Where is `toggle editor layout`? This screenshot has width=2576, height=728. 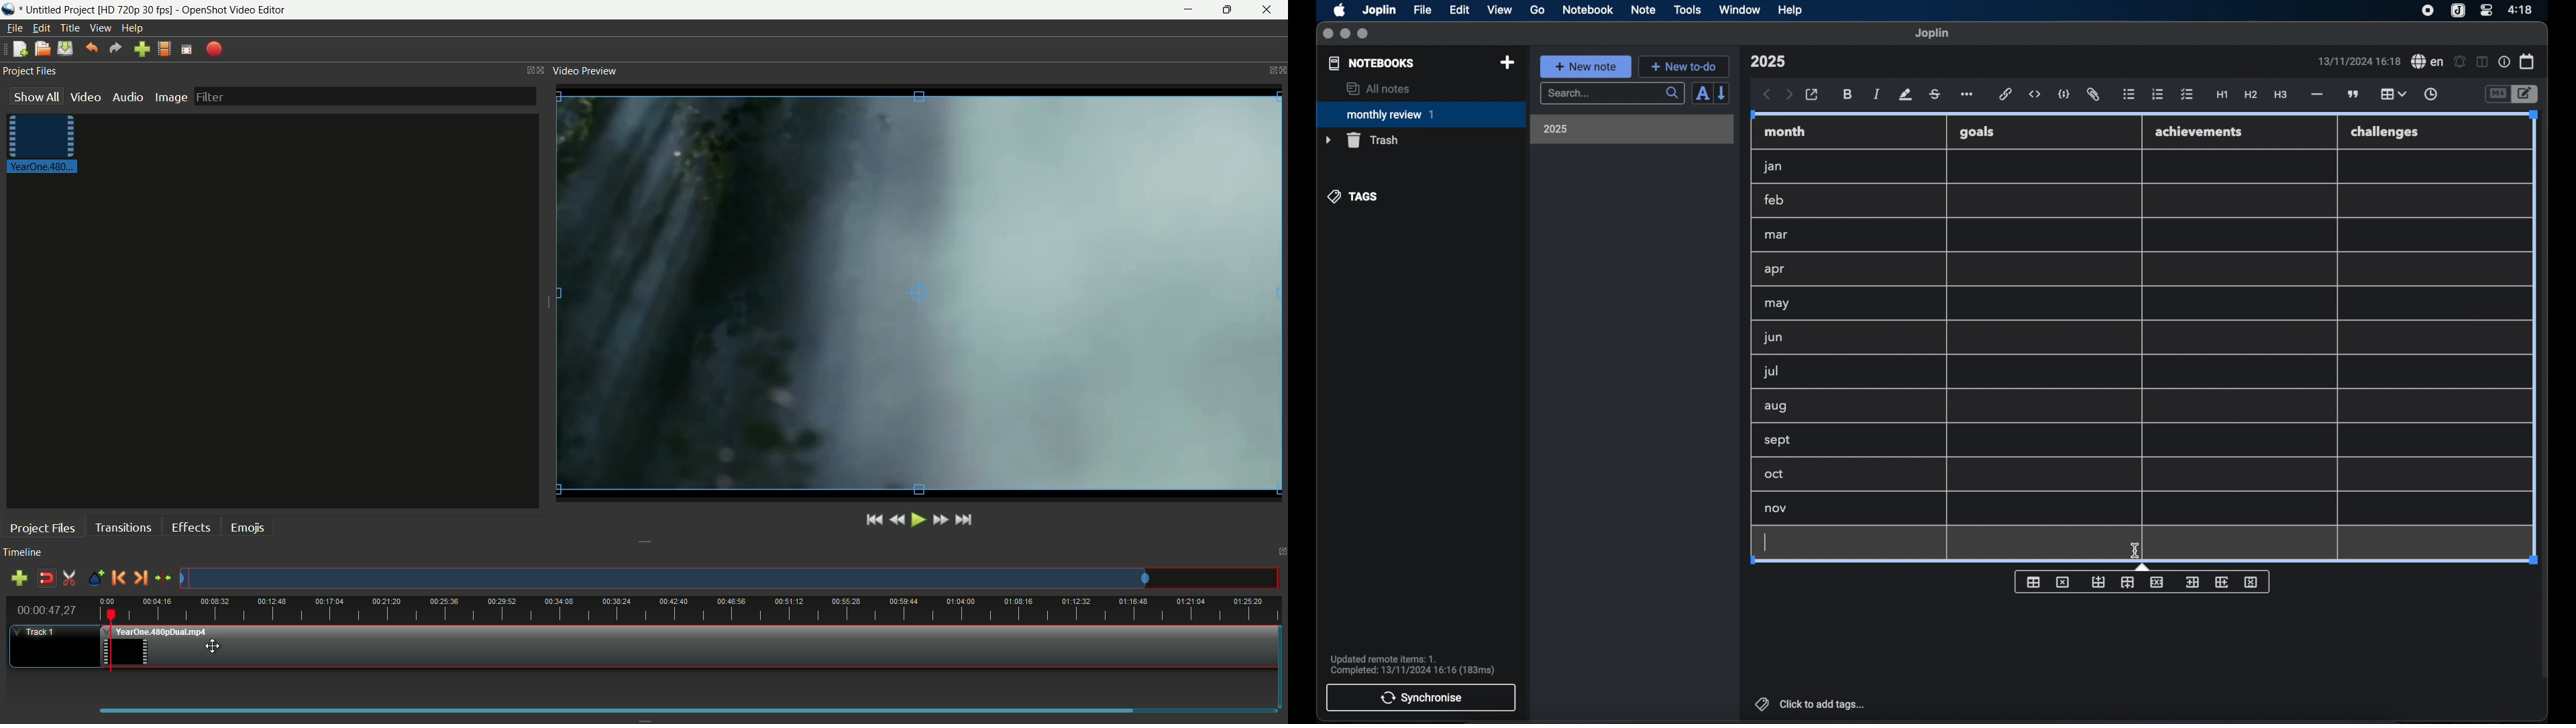 toggle editor layout is located at coordinates (2483, 62).